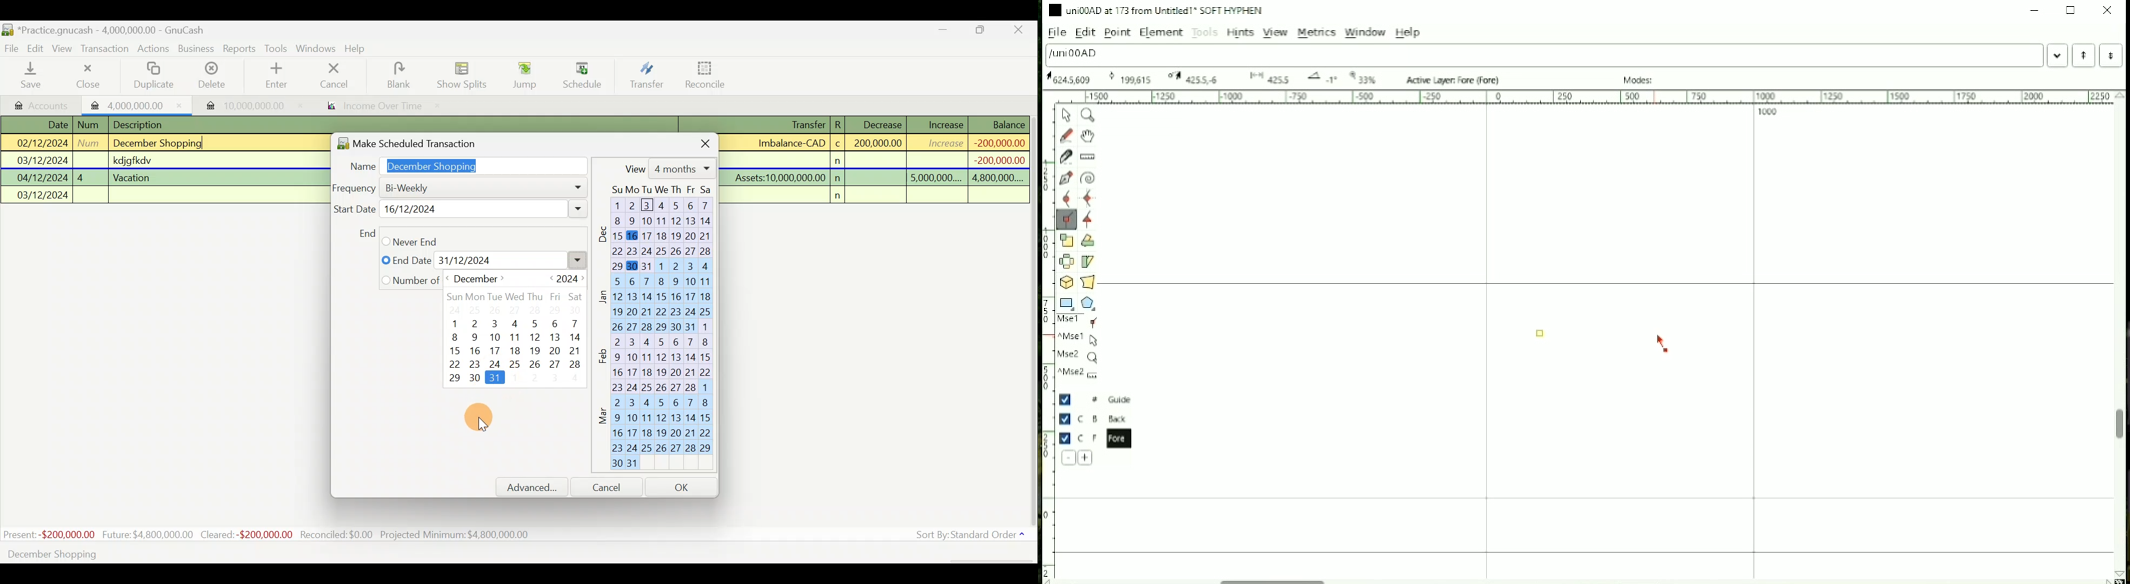  Describe the element at coordinates (1087, 33) in the screenshot. I see `Edit` at that location.